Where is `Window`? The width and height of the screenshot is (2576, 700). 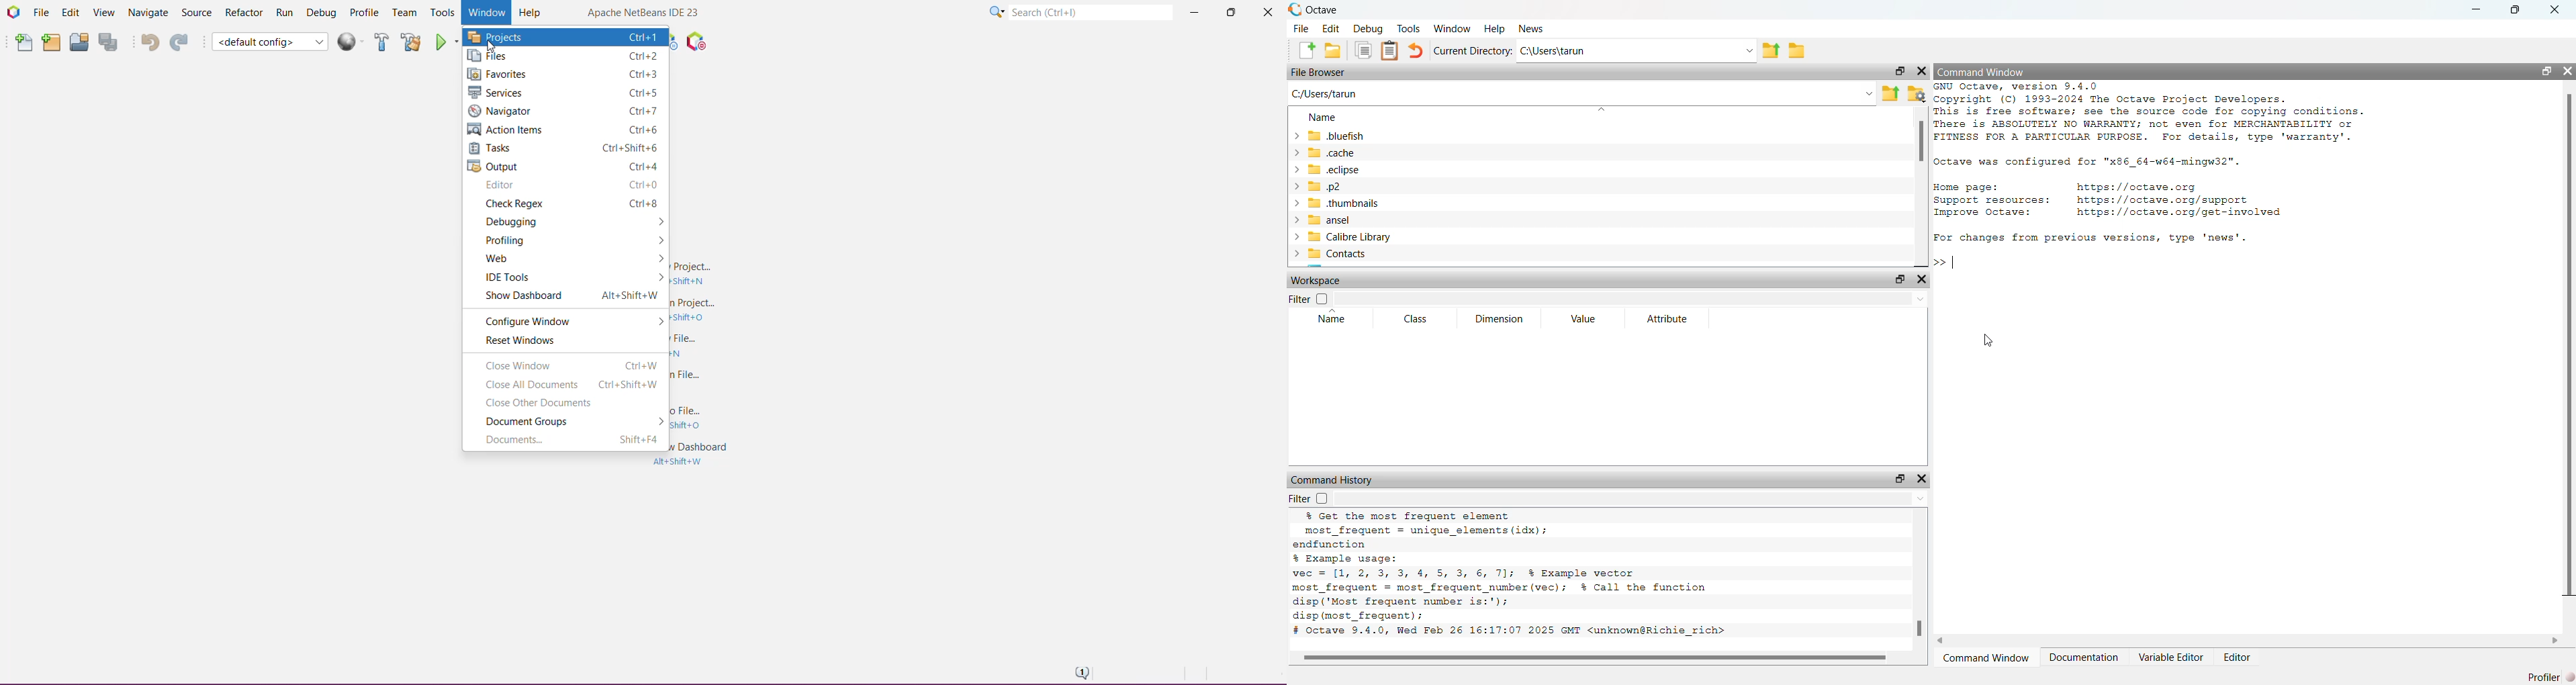
Window is located at coordinates (485, 13).